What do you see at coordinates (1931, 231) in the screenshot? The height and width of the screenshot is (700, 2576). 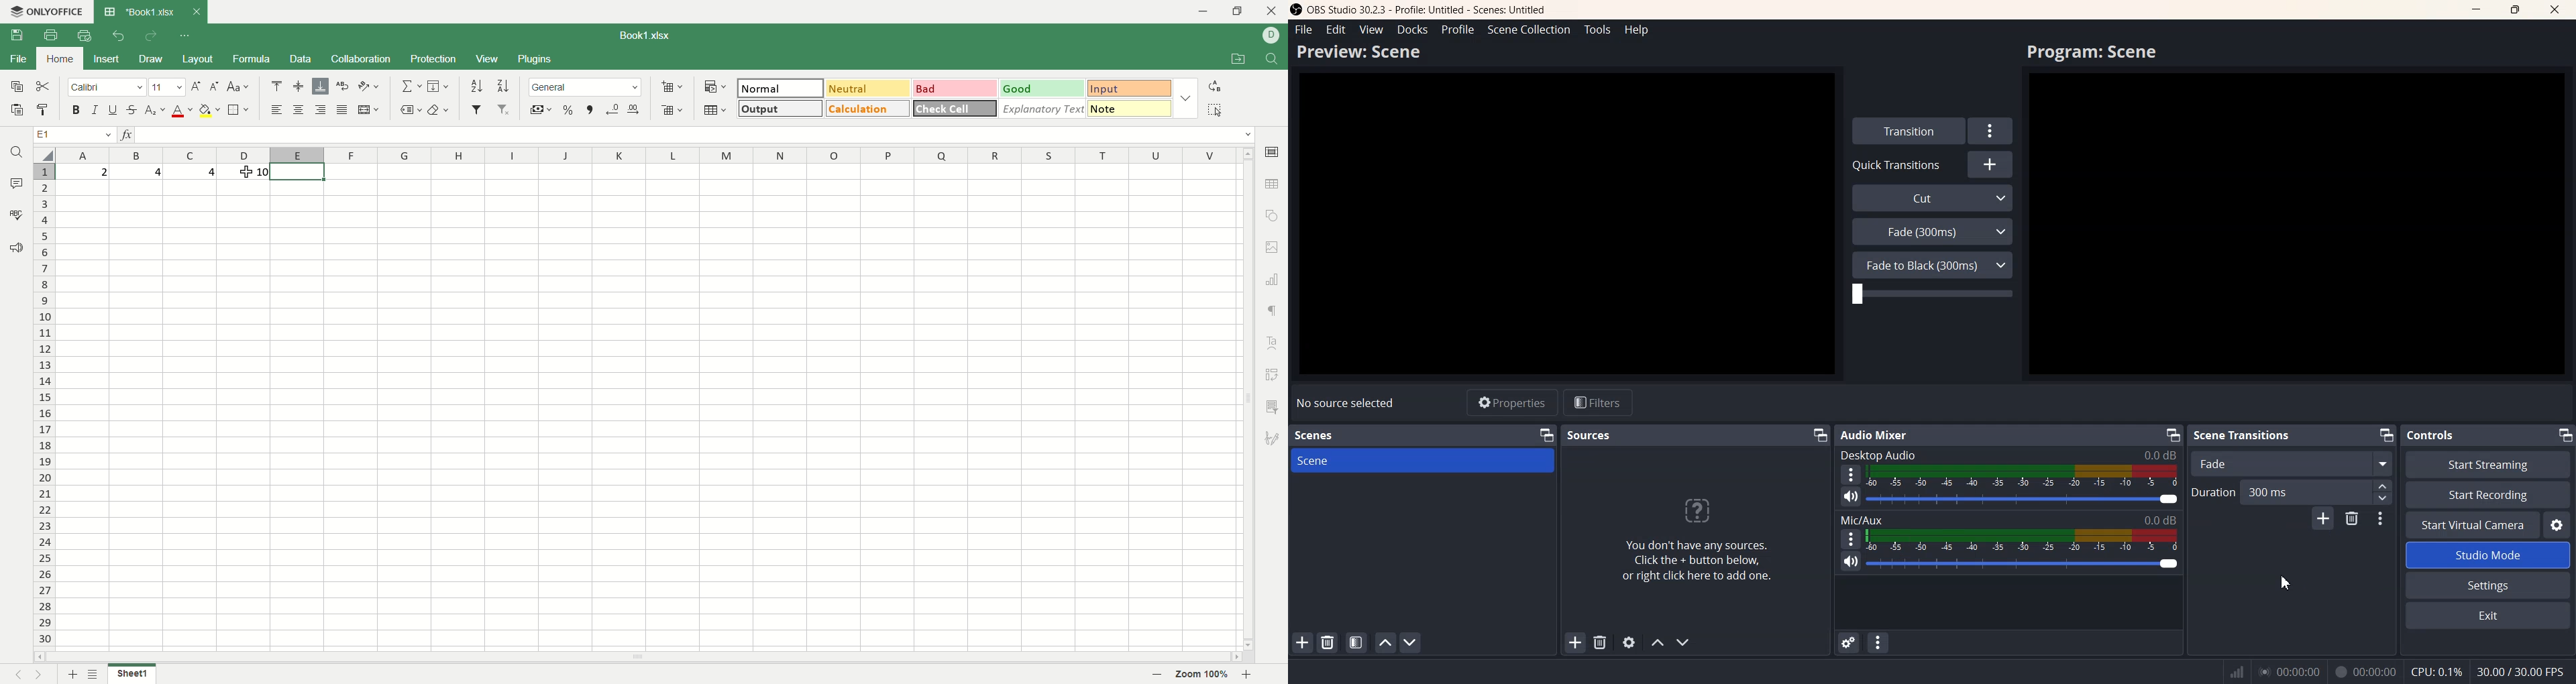 I see `Fade` at bounding box center [1931, 231].